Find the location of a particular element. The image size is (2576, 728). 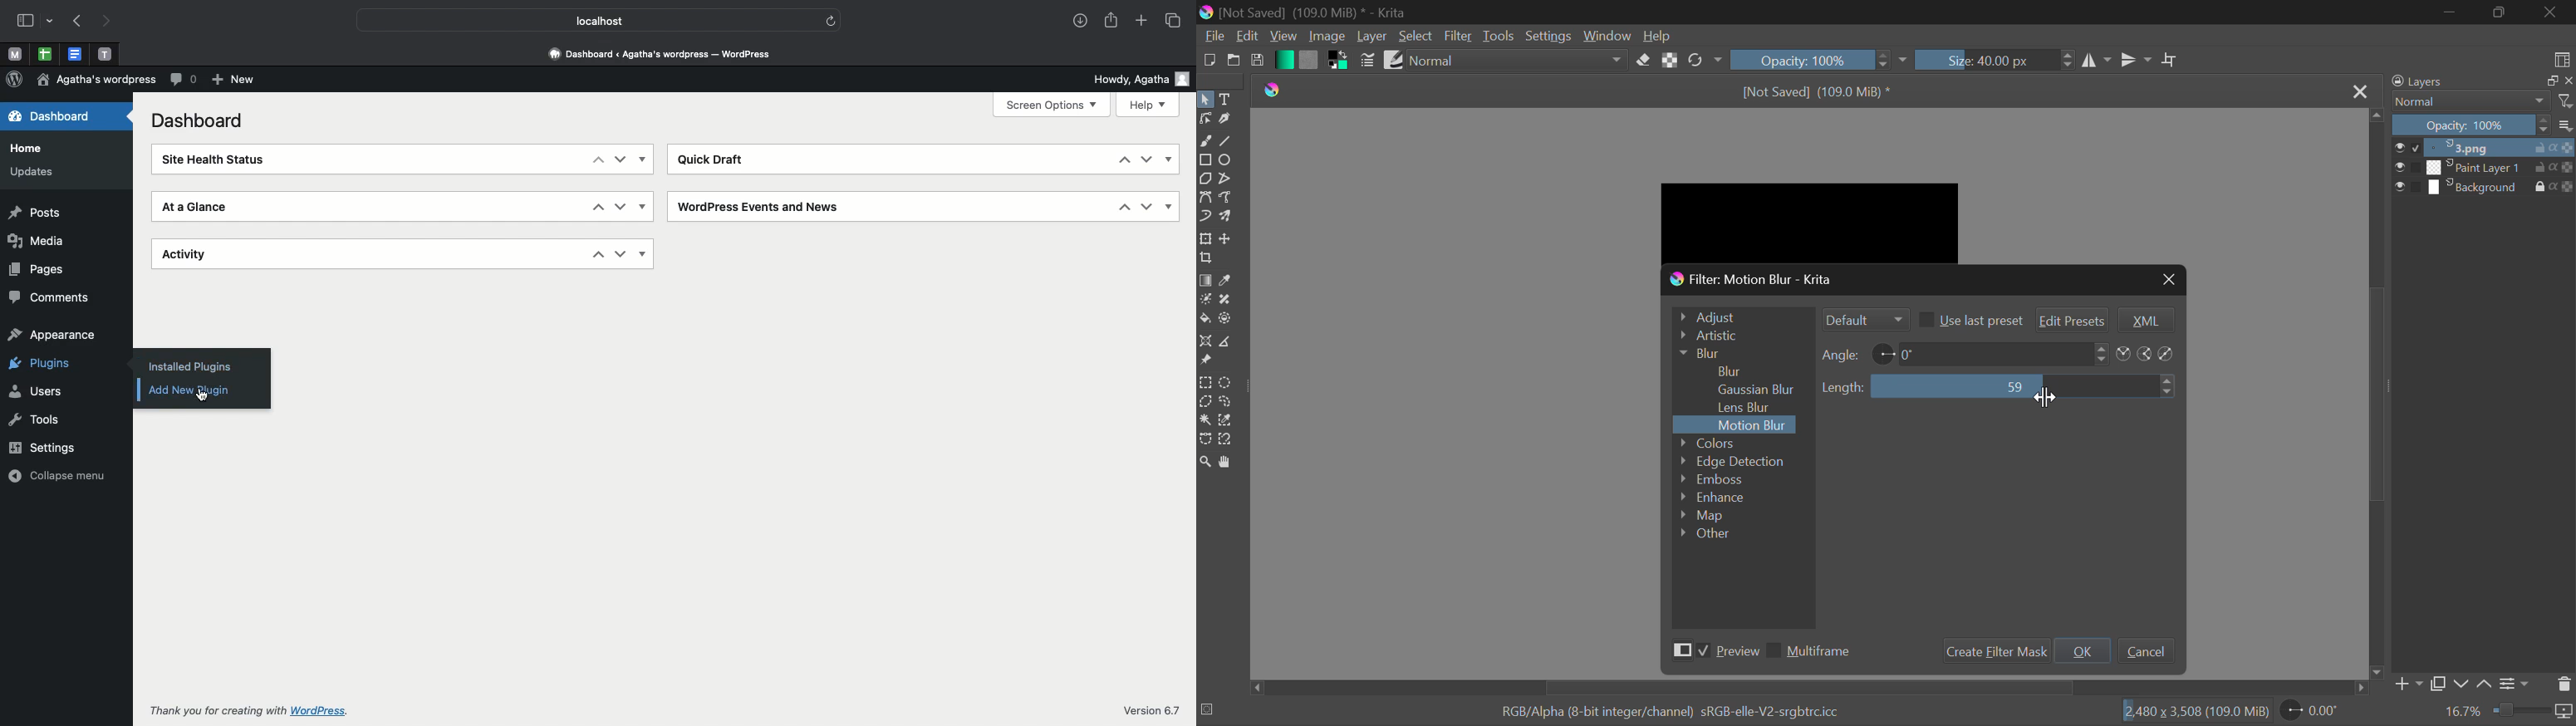

Colorize Mask Tool is located at coordinates (1205, 299).